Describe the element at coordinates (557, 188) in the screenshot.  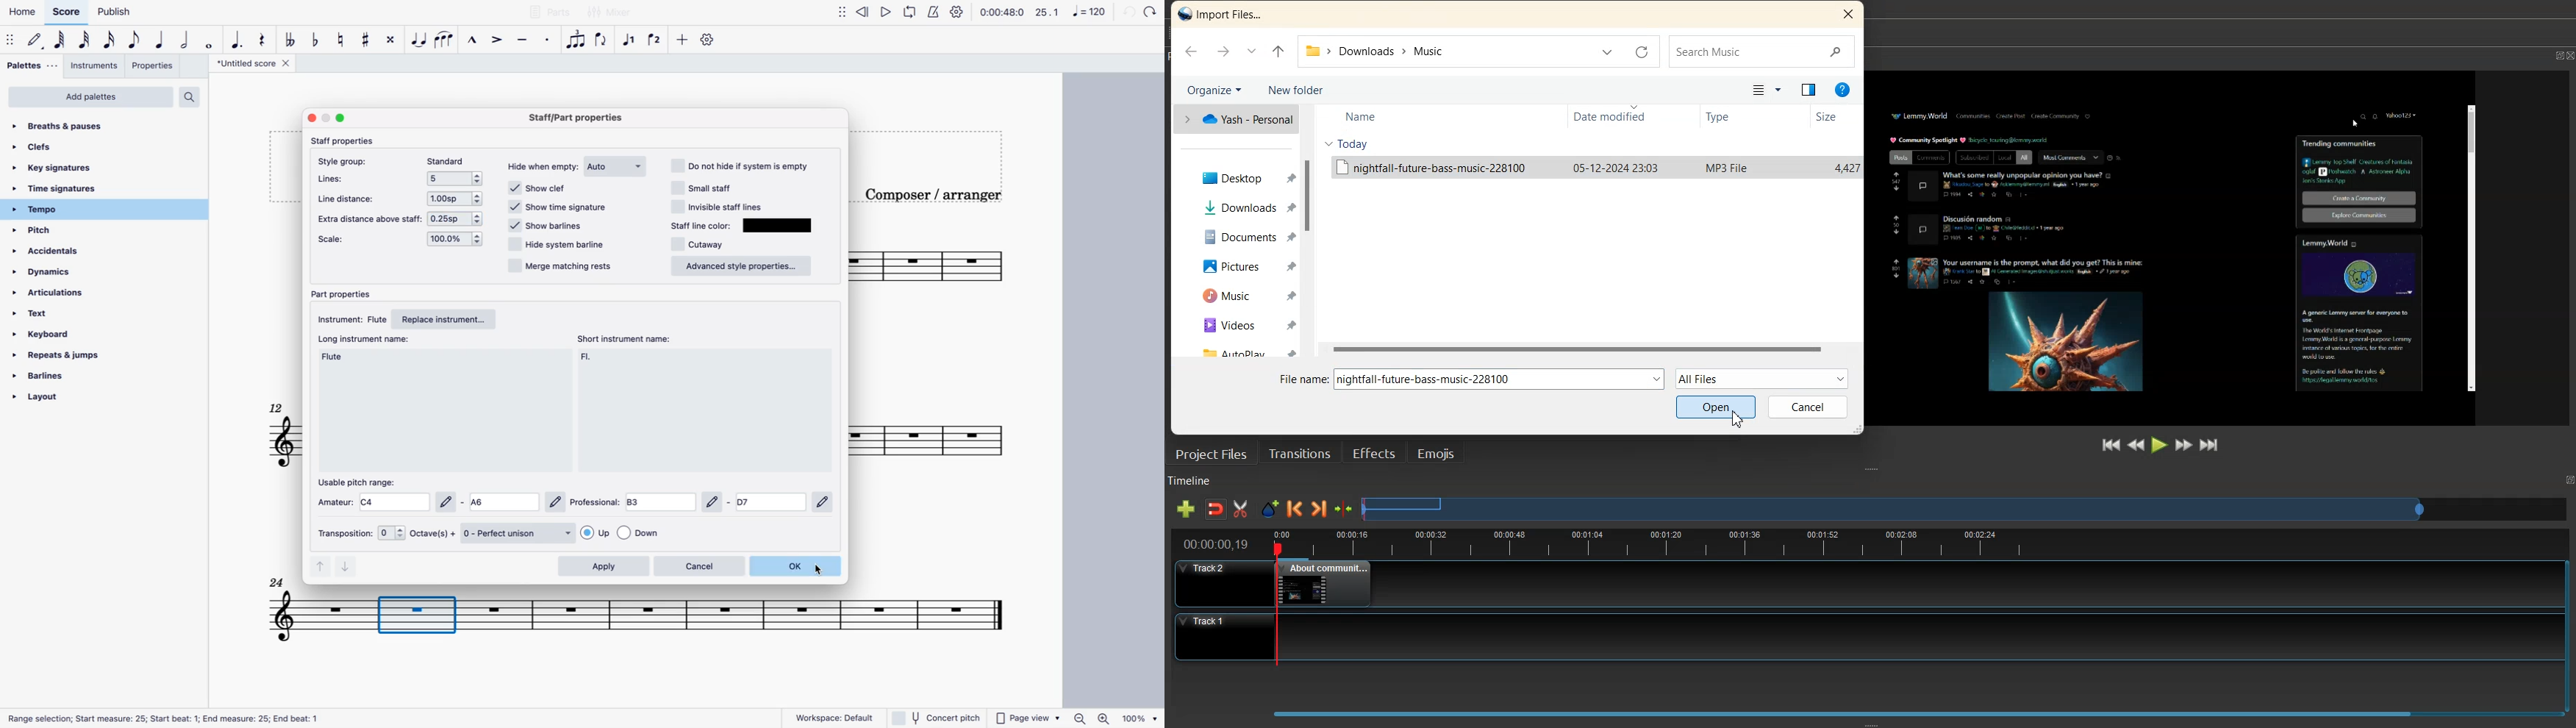
I see `show clef` at that location.